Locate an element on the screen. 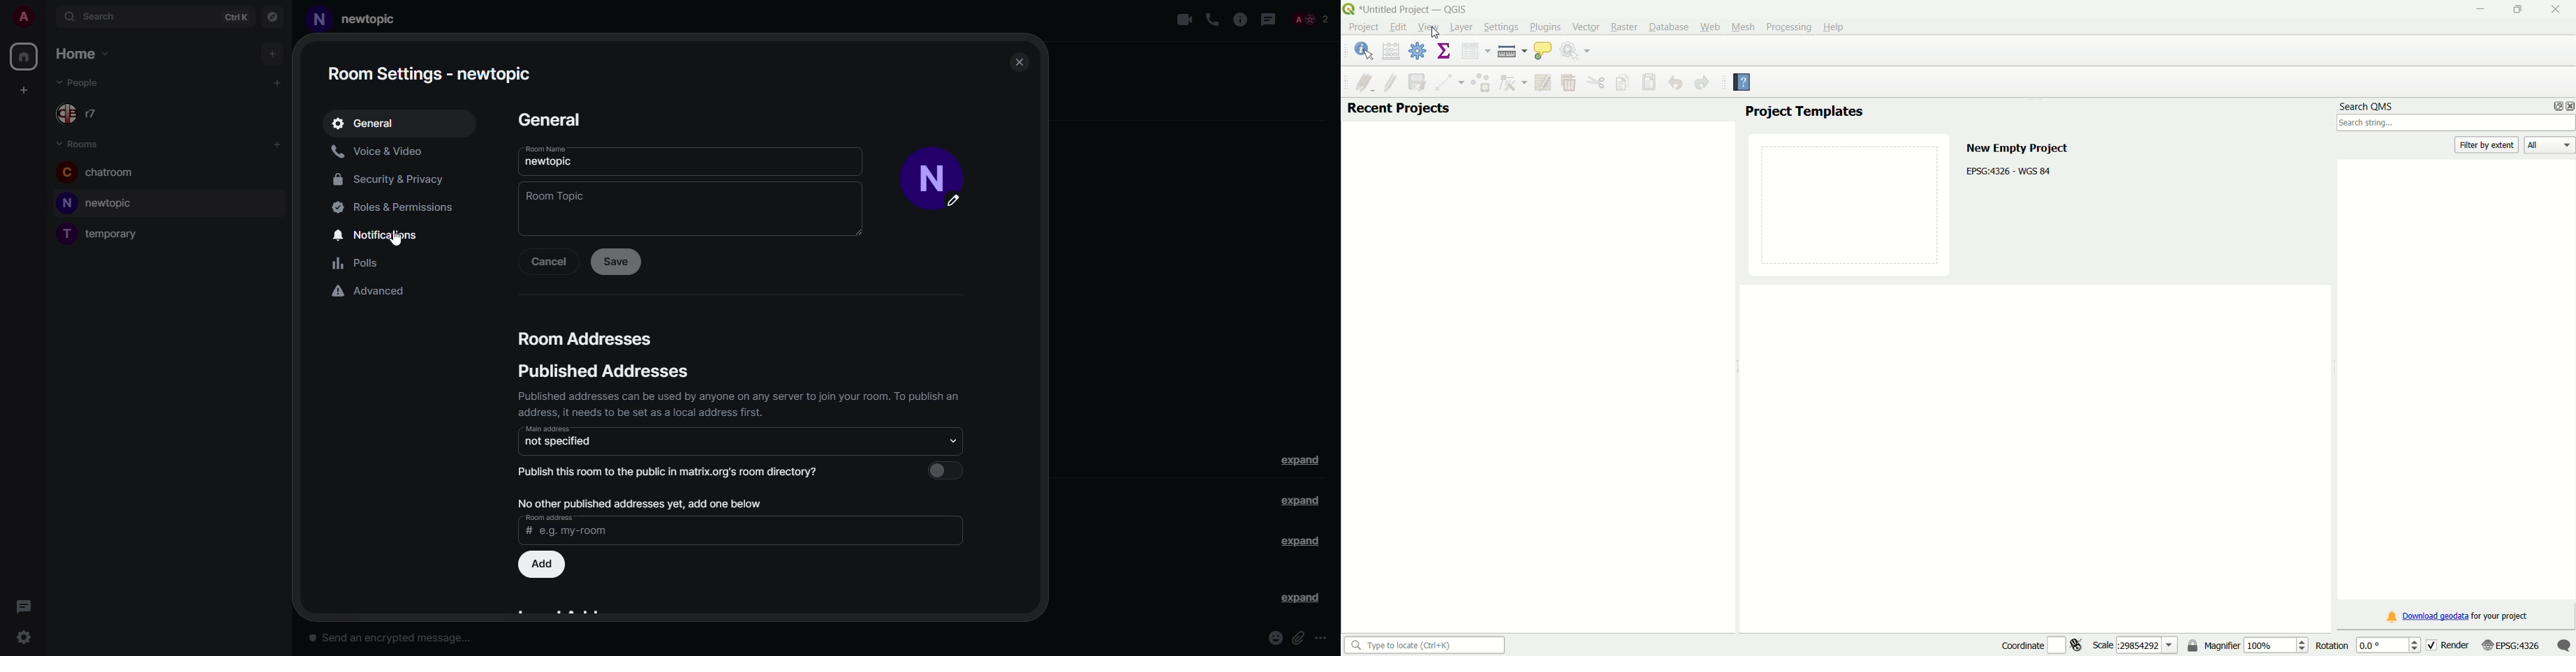 The image size is (2576, 672). more is located at coordinates (1323, 639).